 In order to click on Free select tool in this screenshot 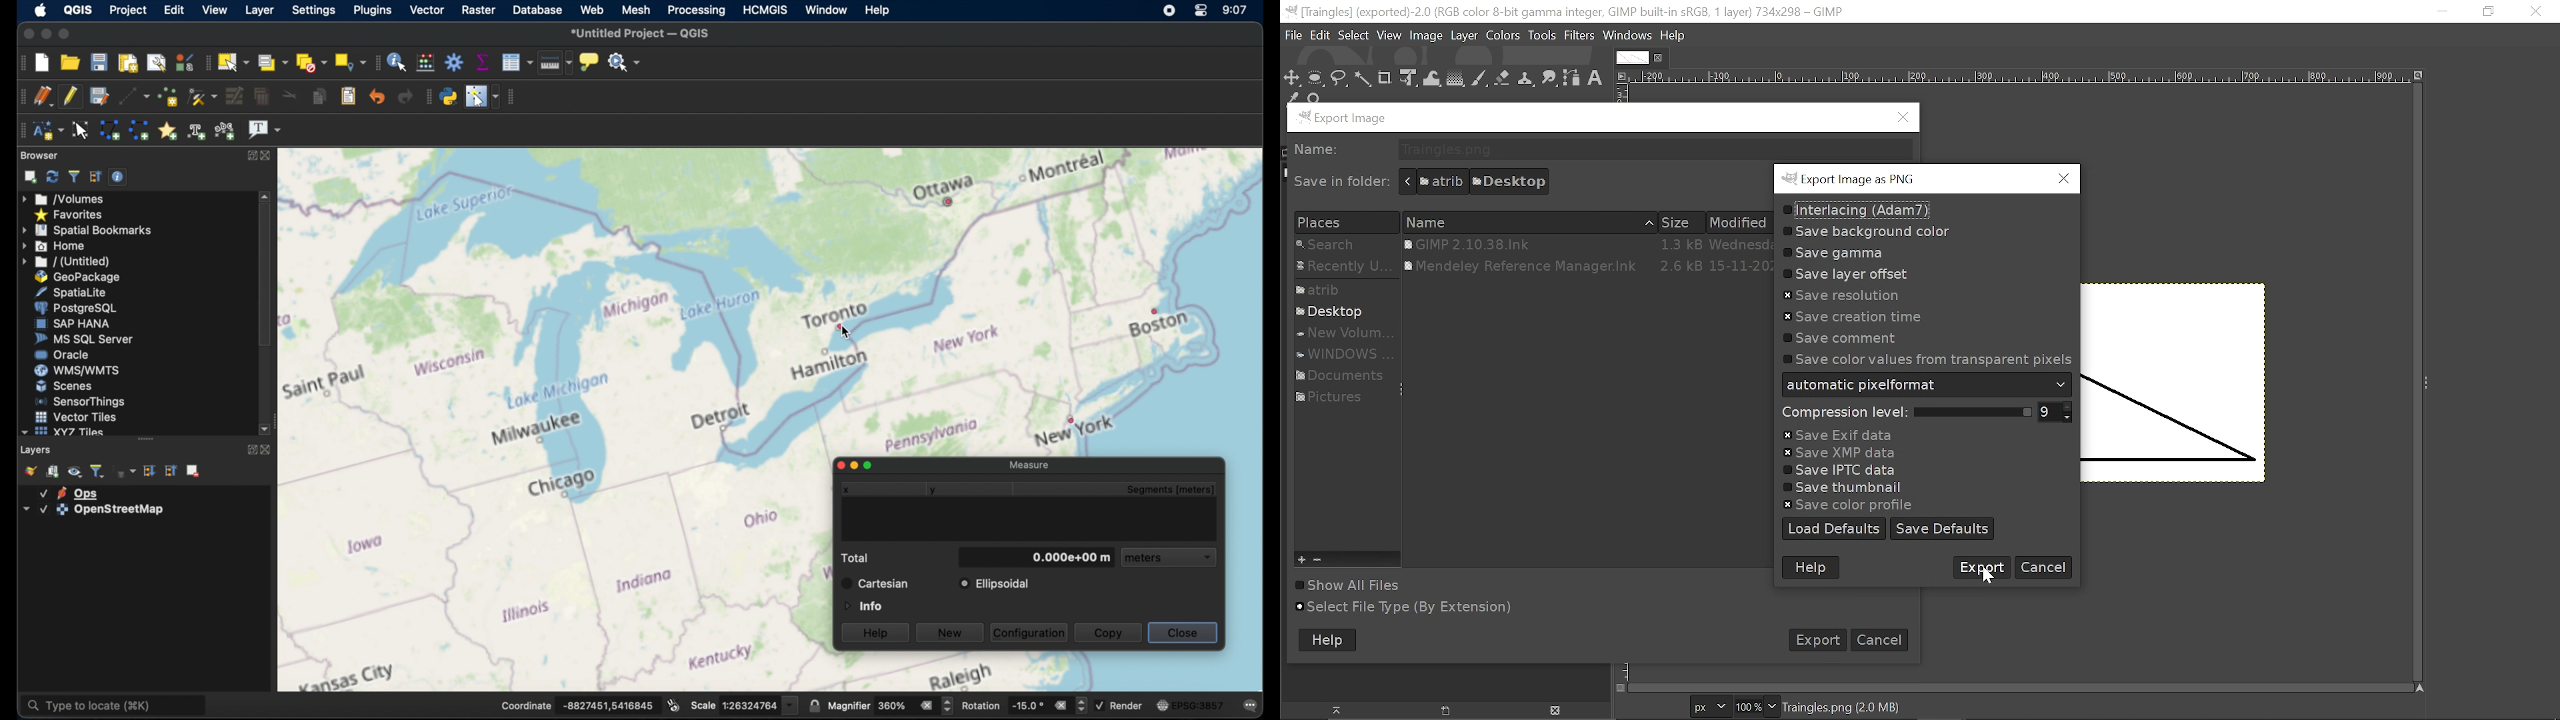, I will do `click(1339, 79)`.